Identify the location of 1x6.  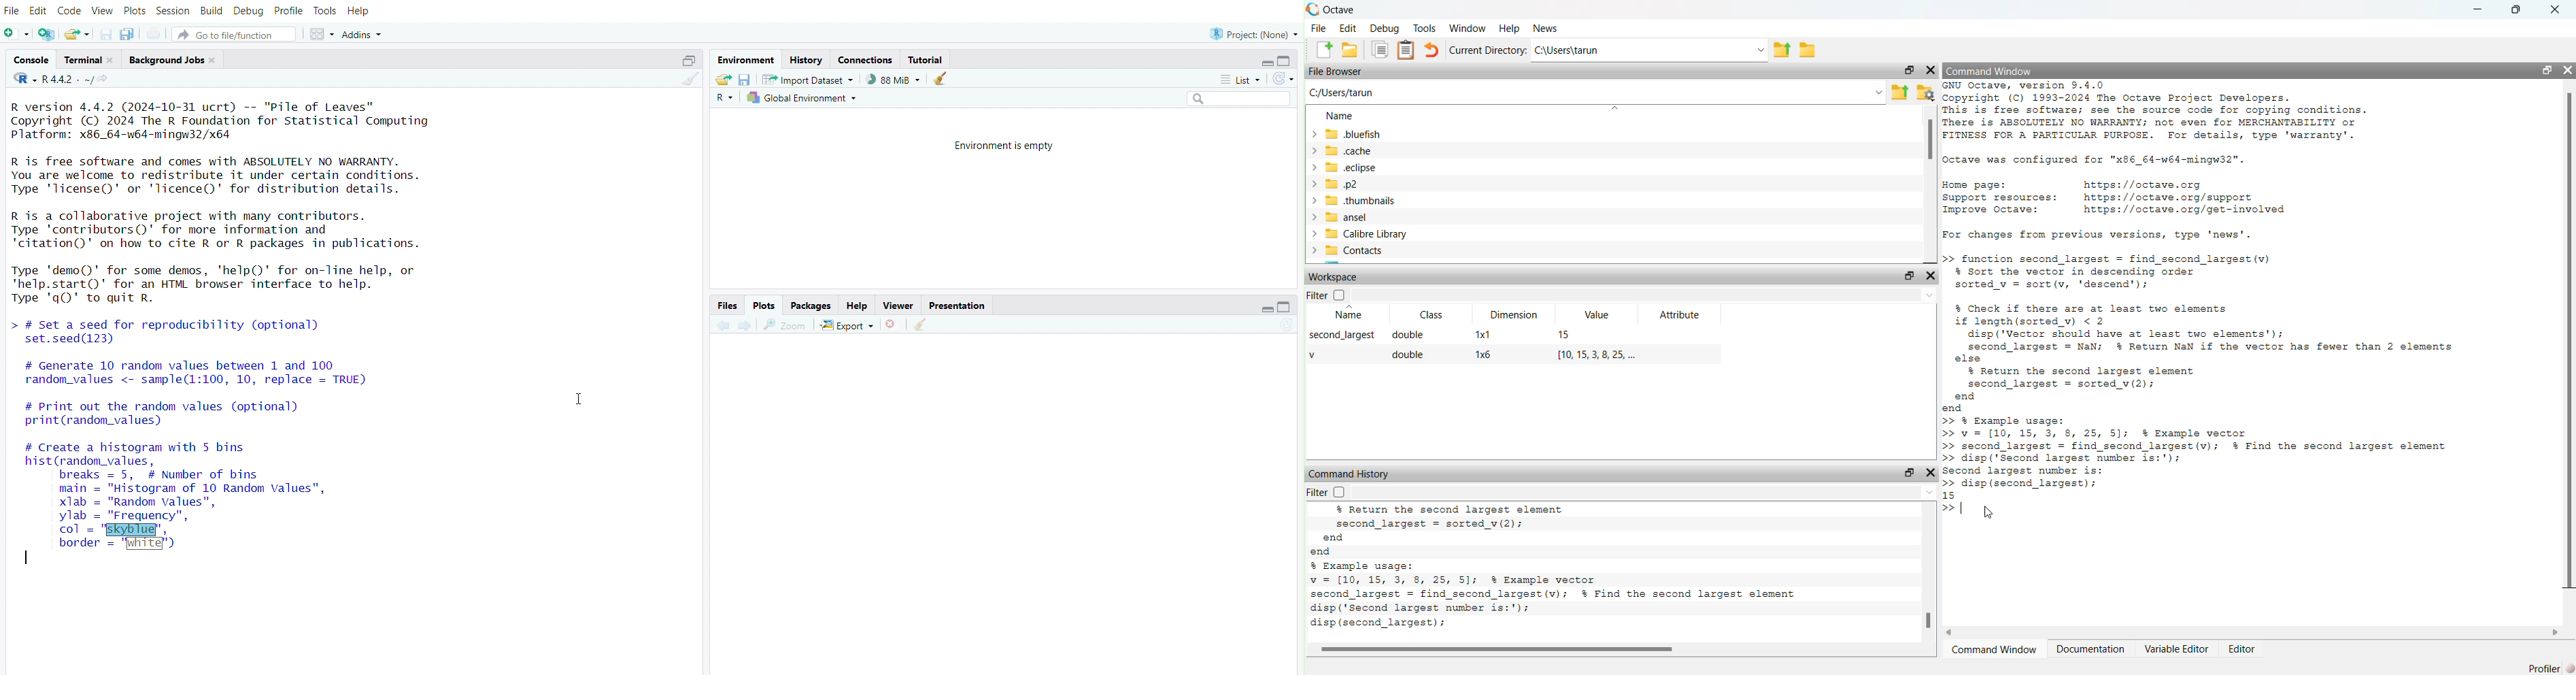
(1487, 355).